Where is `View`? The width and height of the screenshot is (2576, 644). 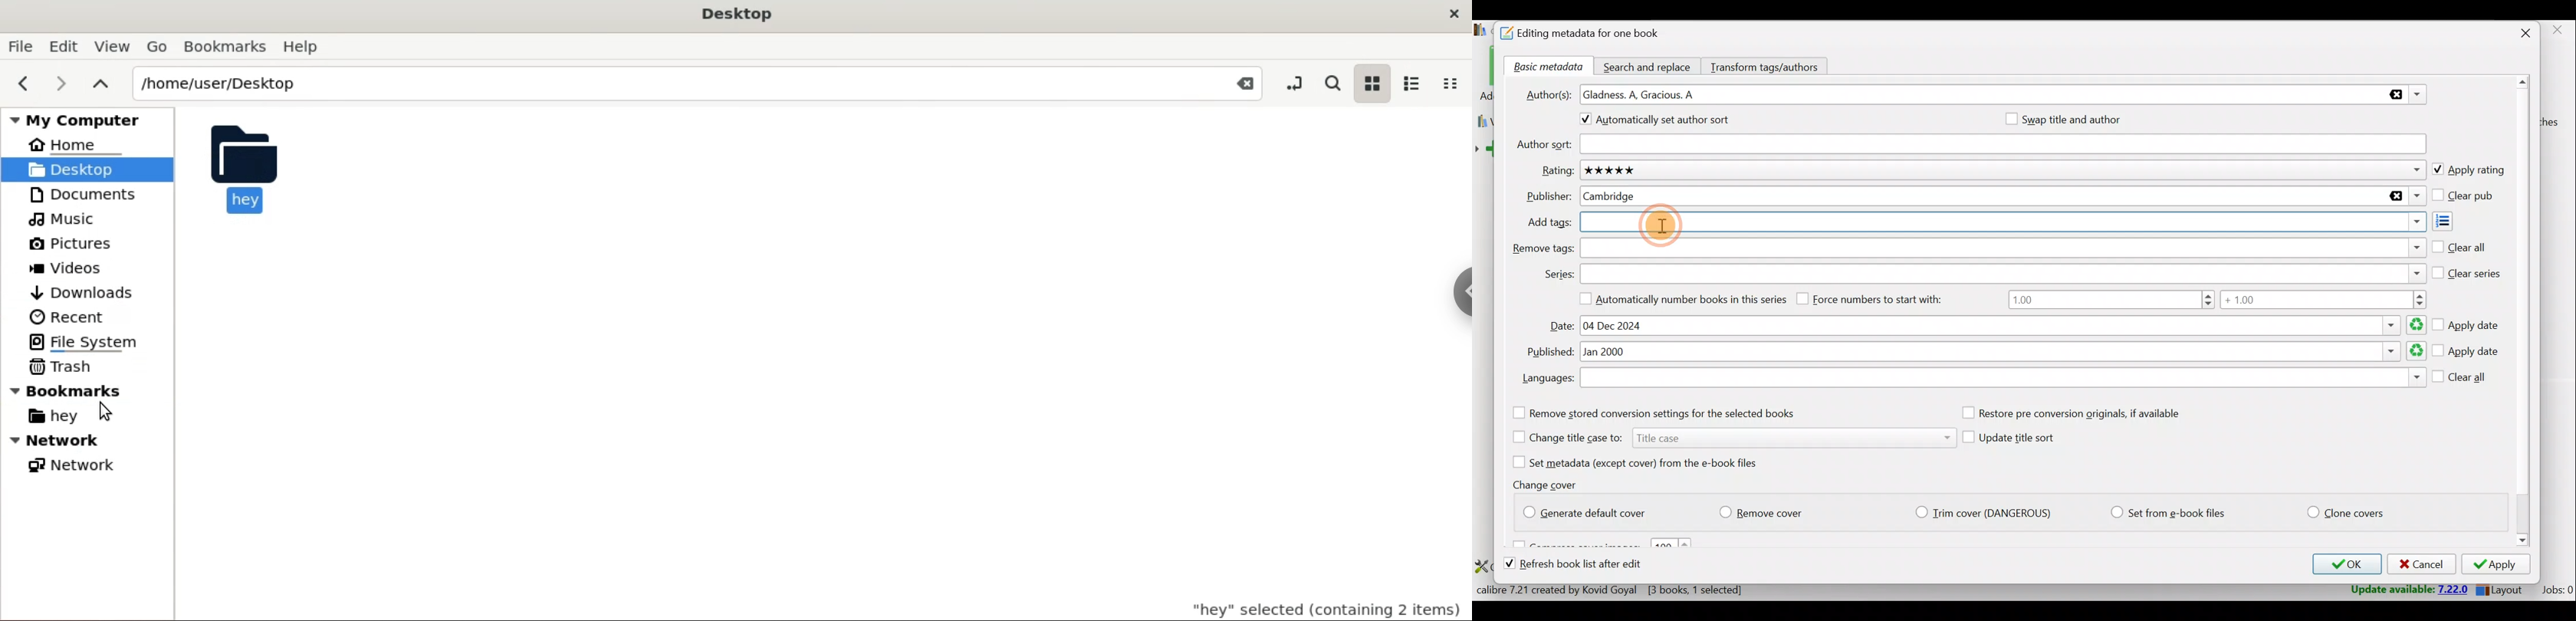 View is located at coordinates (113, 44).